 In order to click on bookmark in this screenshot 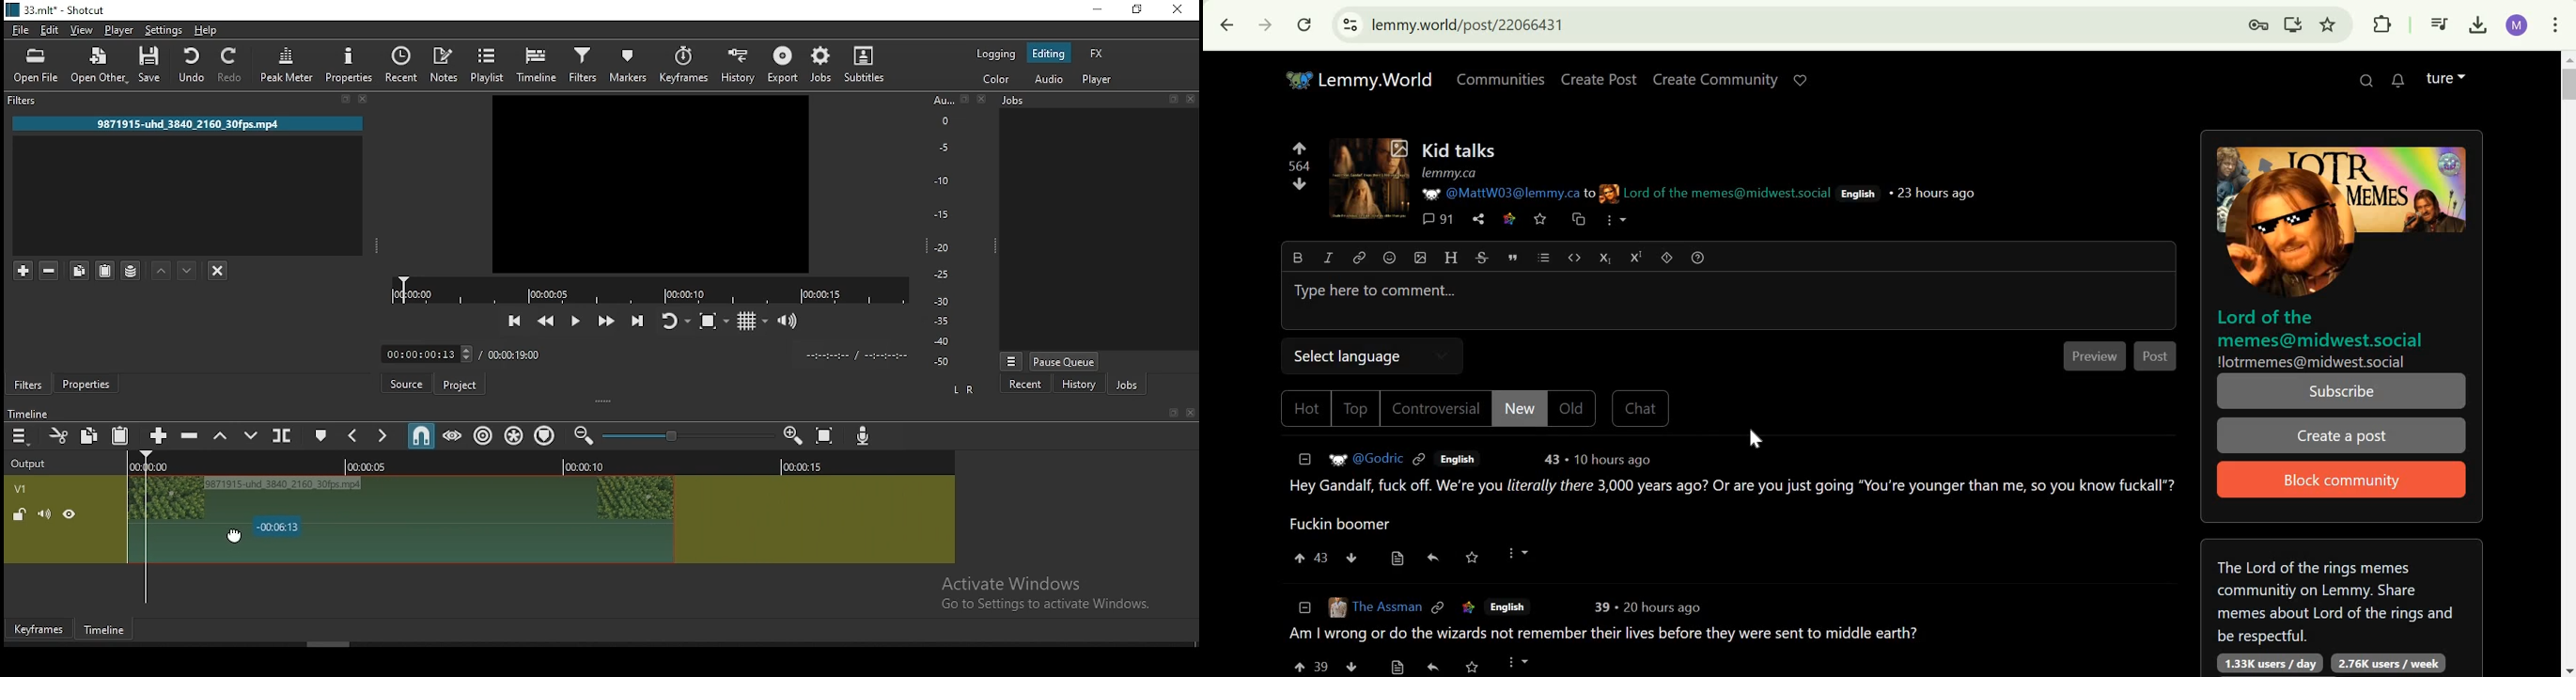, I will do `click(1170, 413)`.